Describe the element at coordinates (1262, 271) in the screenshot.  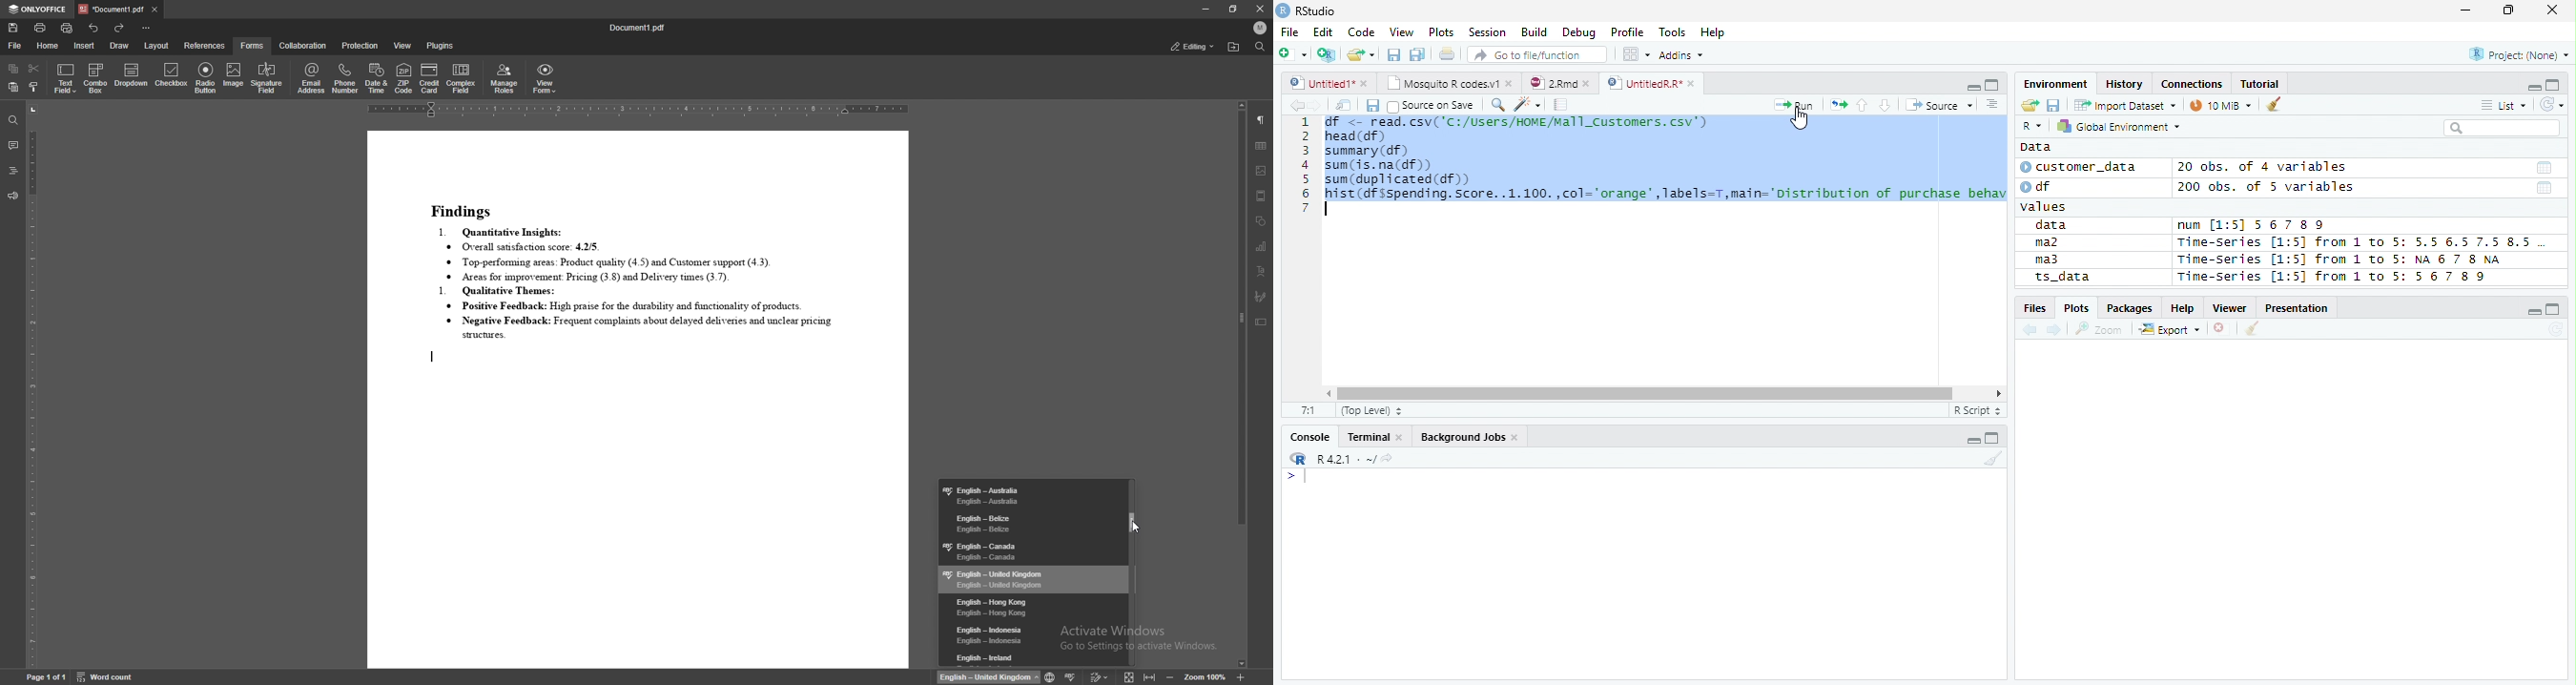
I see `text art` at that location.